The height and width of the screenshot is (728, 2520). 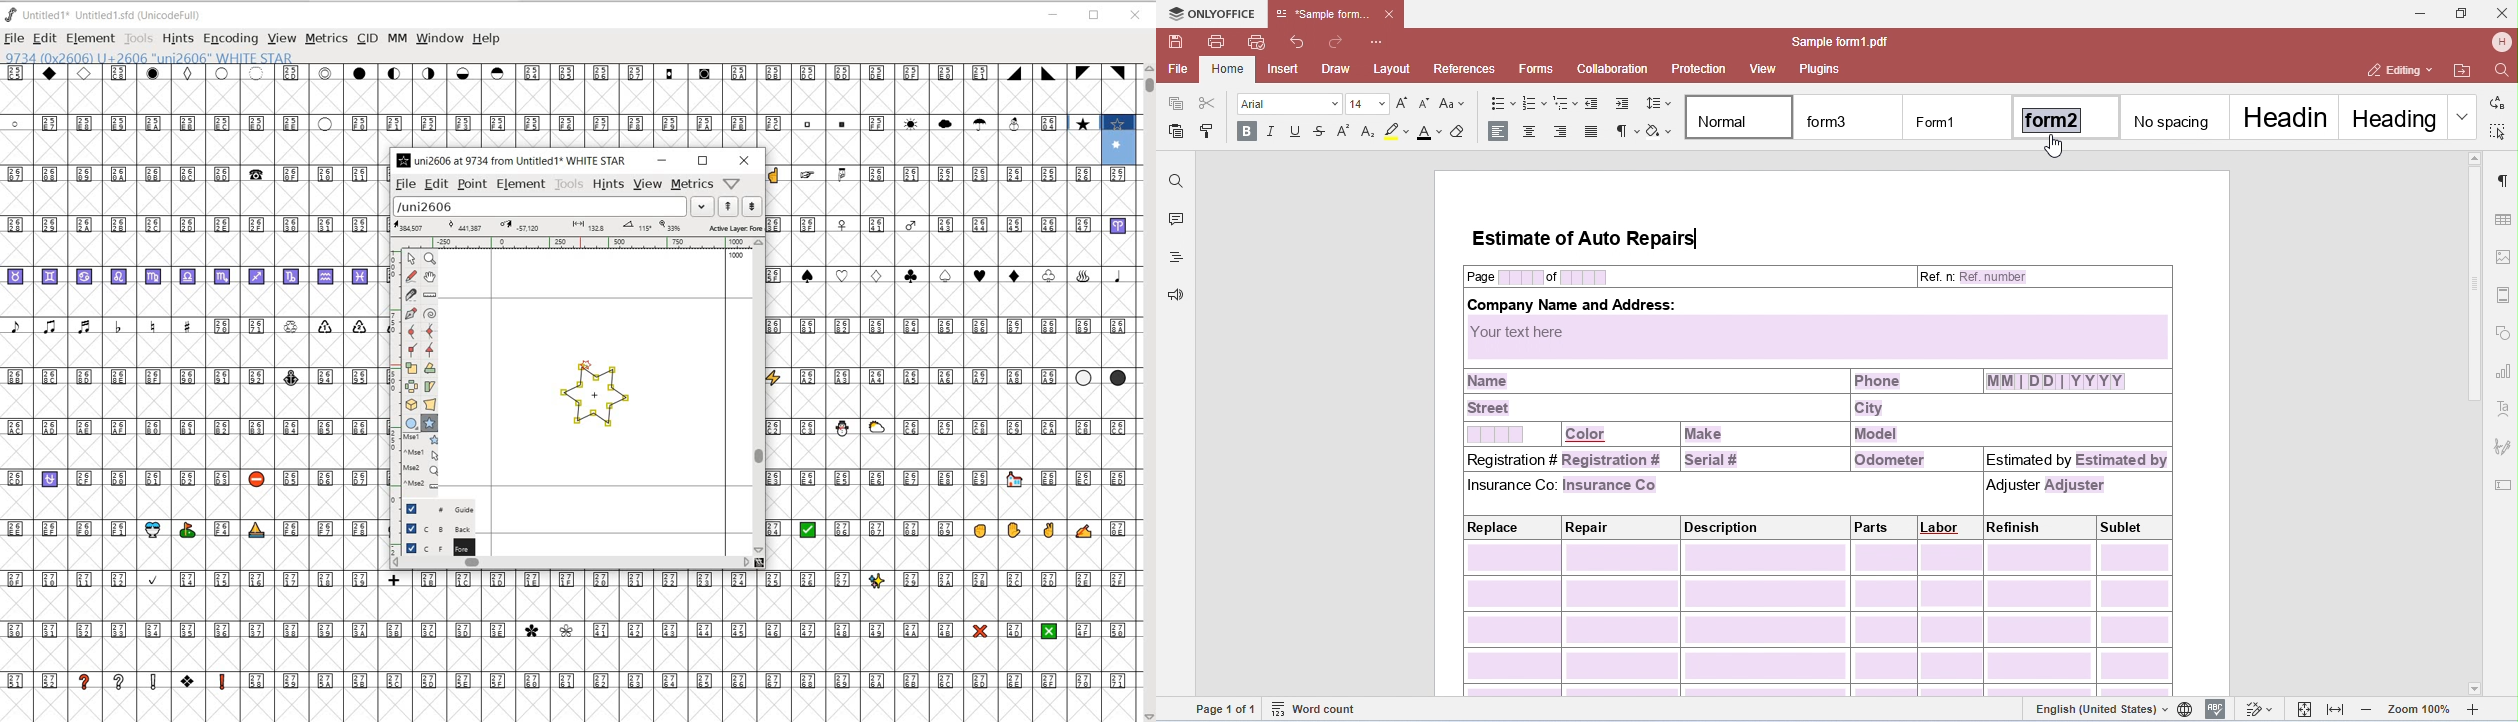 What do you see at coordinates (413, 424) in the screenshot?
I see `RECTANGLE OR ELLIPSE` at bounding box center [413, 424].